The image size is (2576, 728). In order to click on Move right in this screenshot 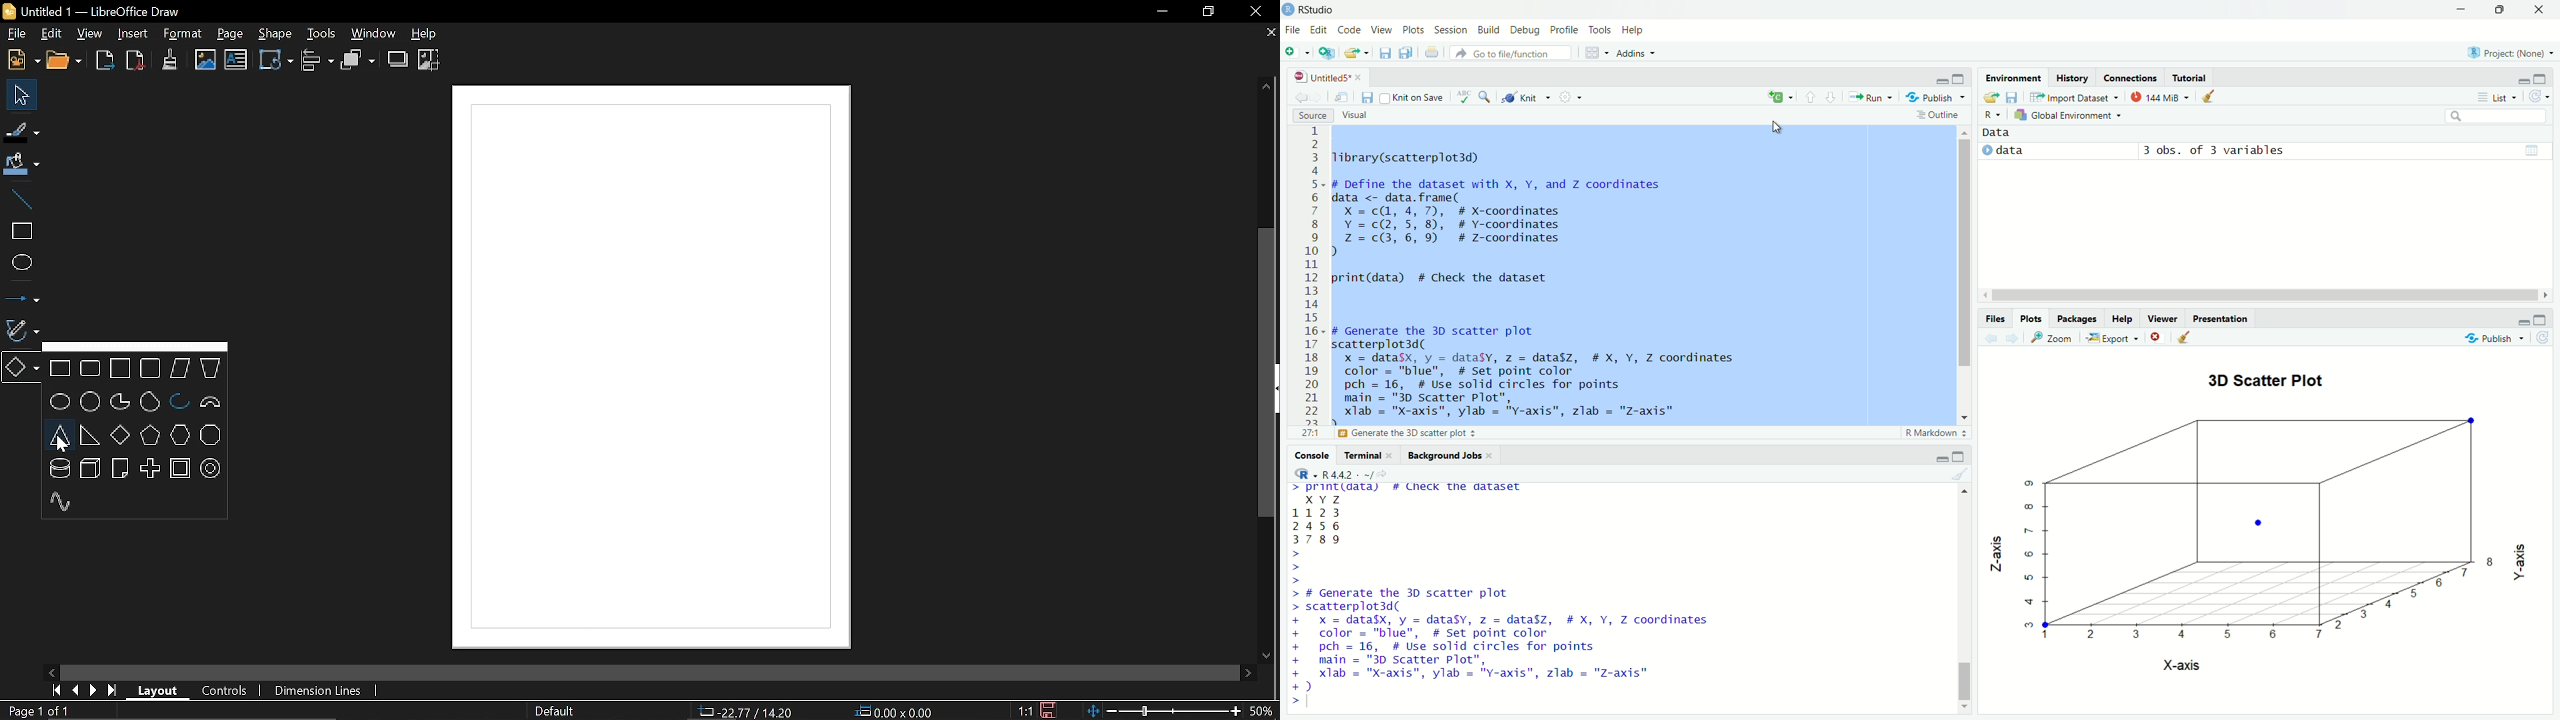, I will do `click(1248, 673)`.